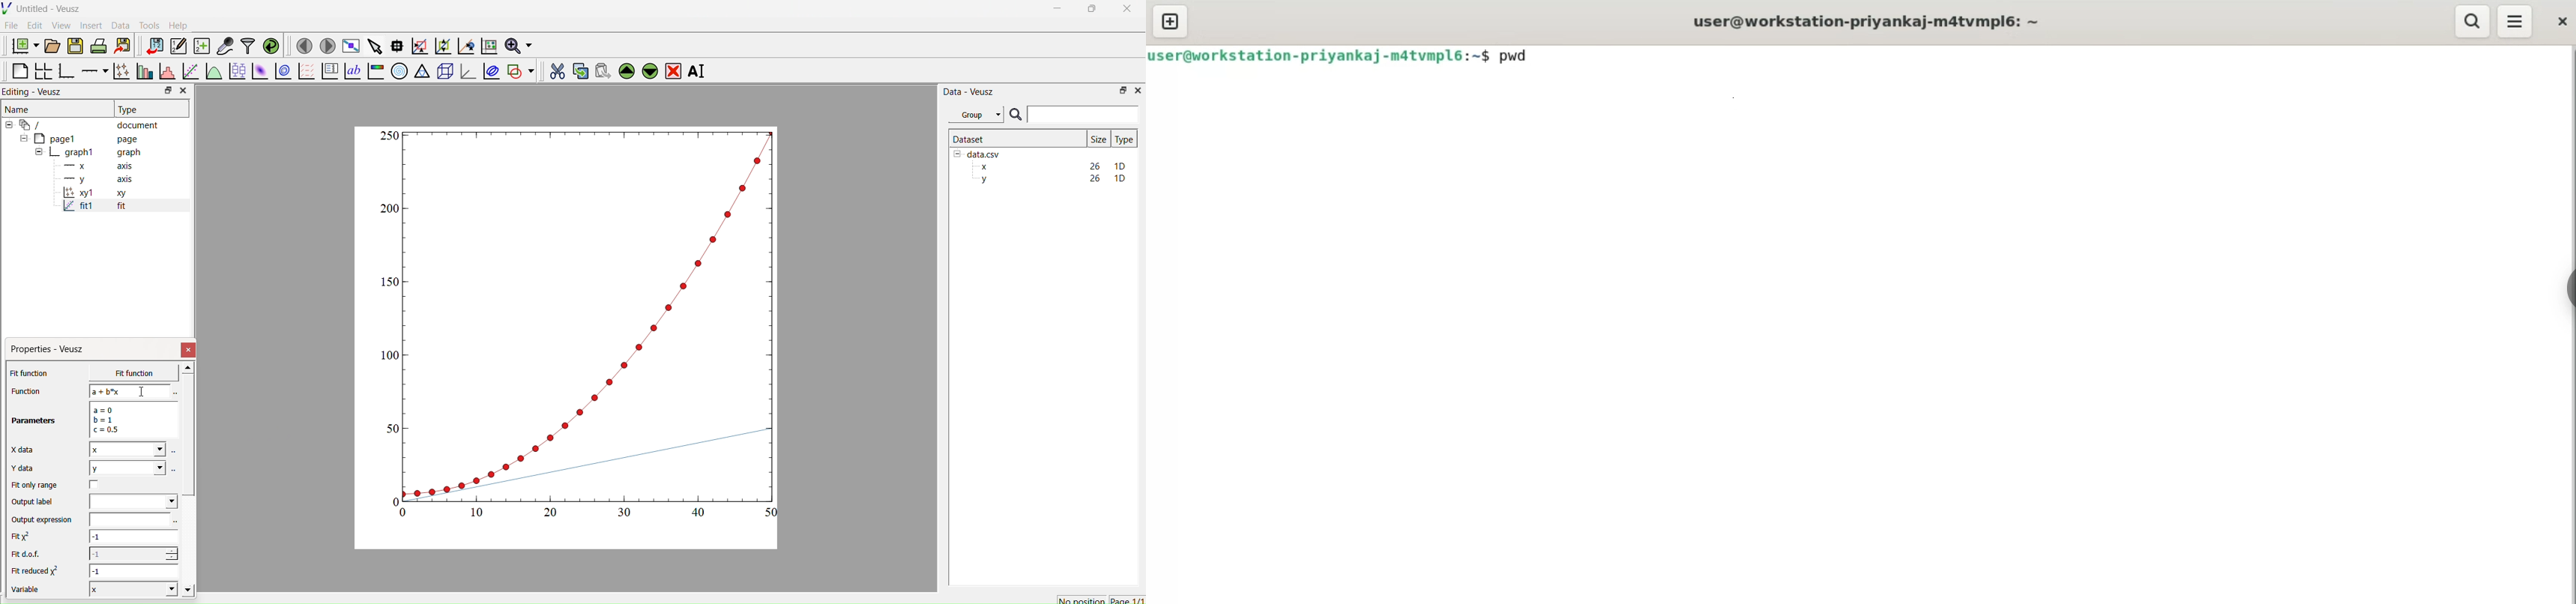 Image resolution: width=2576 pixels, height=616 pixels. I want to click on Tools, so click(147, 24).